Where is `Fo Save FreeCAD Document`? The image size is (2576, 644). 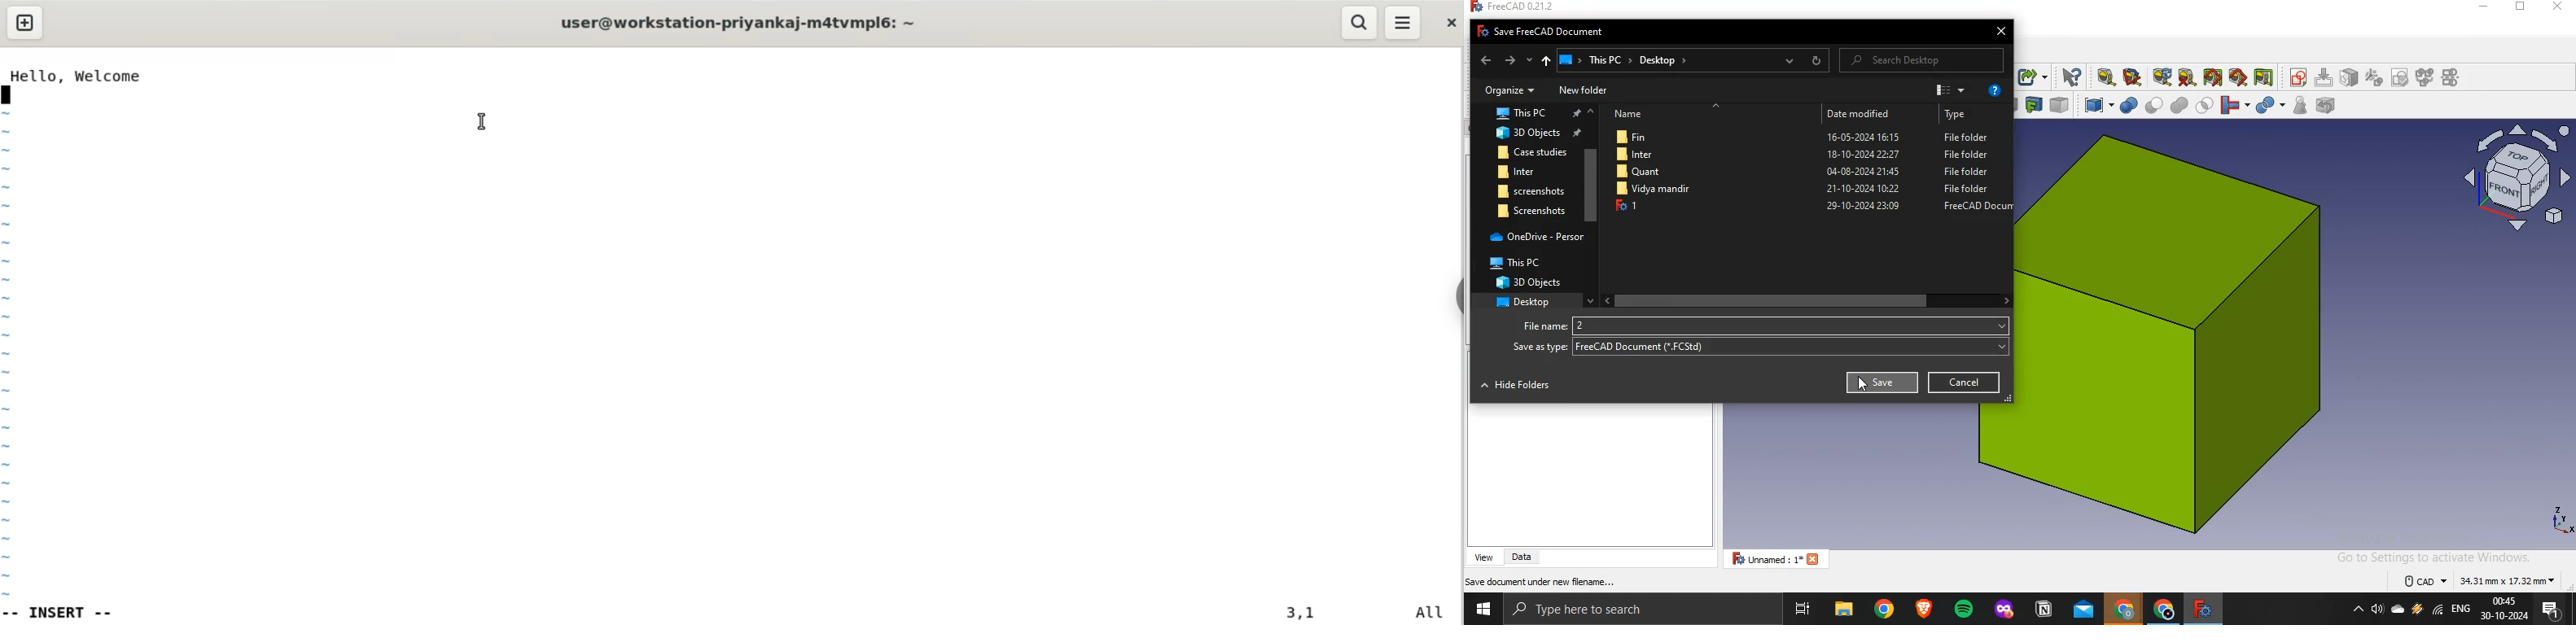 Fo Save FreeCAD Document is located at coordinates (1541, 32).